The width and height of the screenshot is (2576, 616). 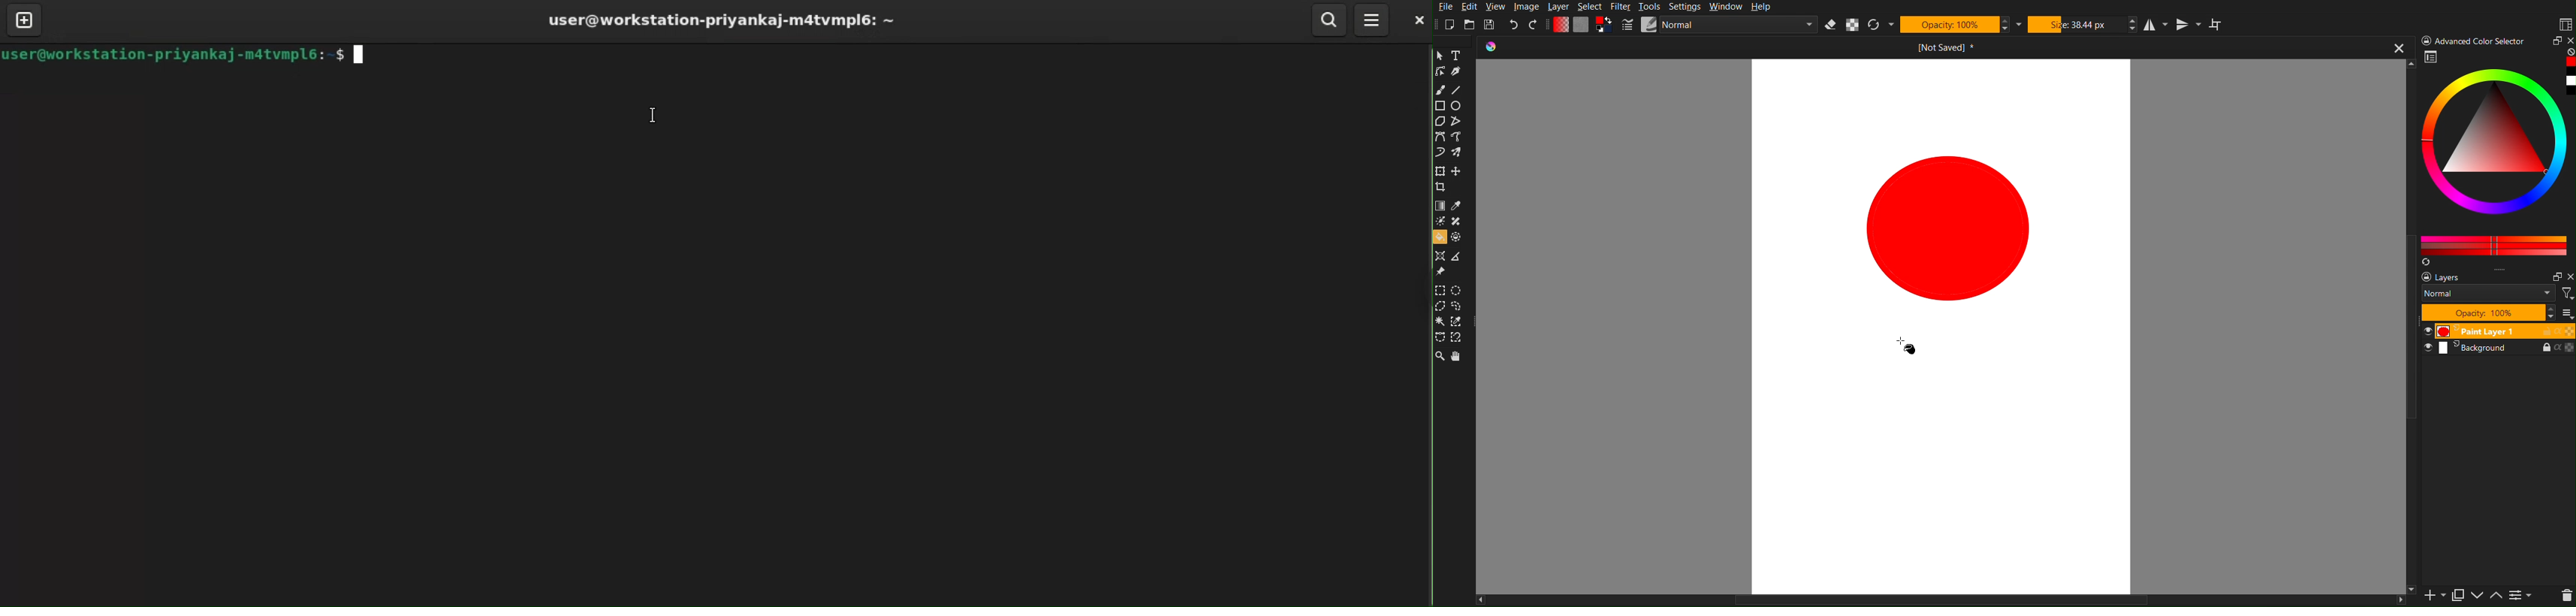 What do you see at coordinates (2497, 312) in the screenshot?
I see `Opacity` at bounding box center [2497, 312].